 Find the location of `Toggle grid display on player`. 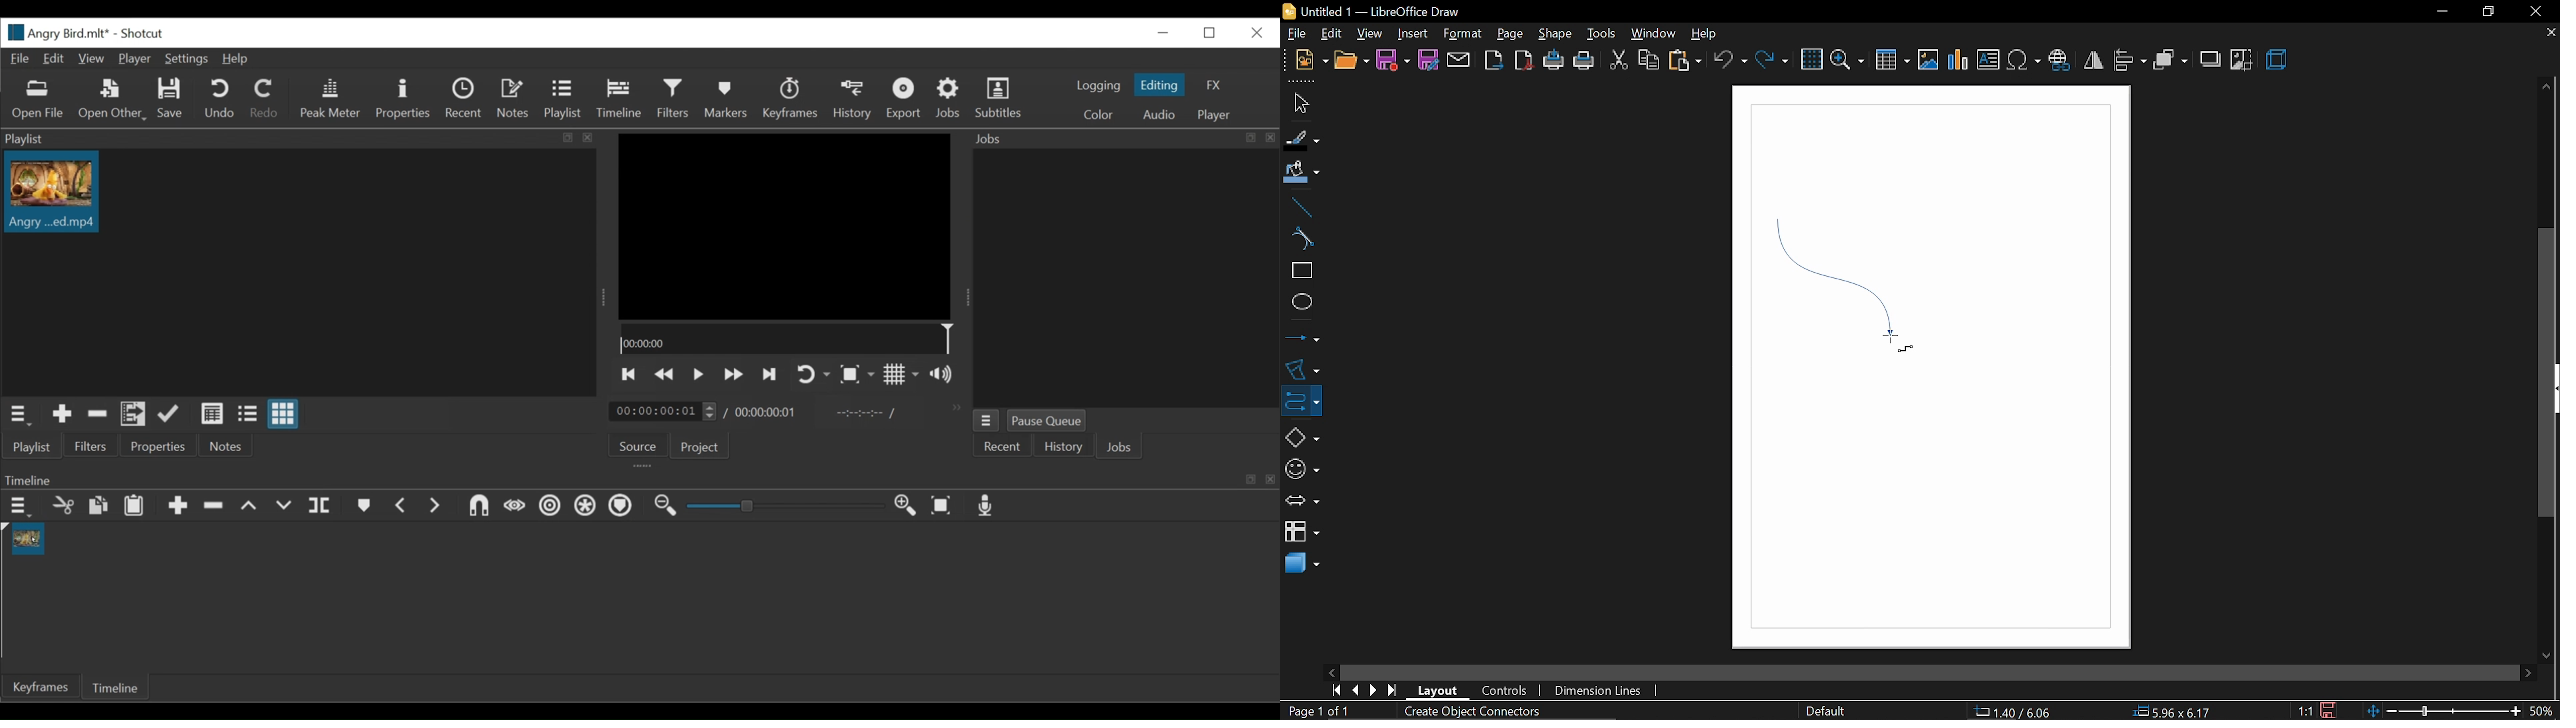

Toggle grid display on player is located at coordinates (902, 375).